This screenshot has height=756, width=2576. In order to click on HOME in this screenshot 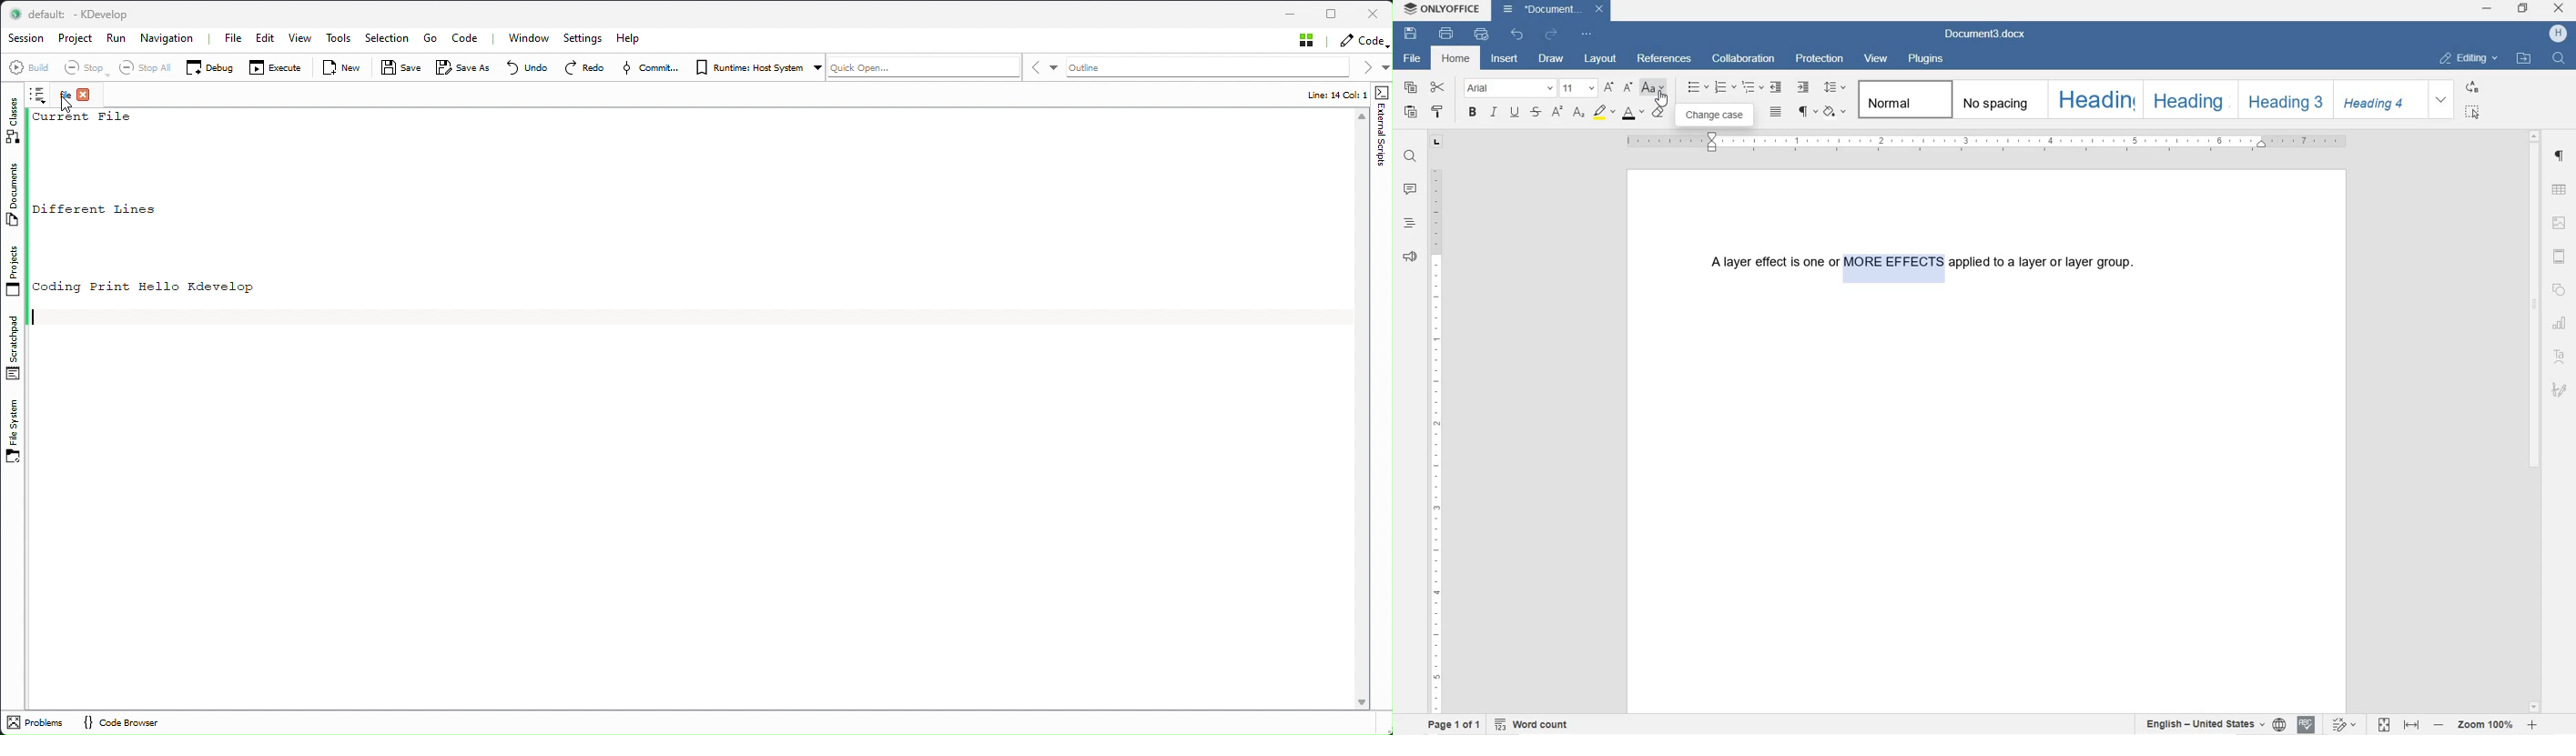, I will do `click(1457, 59)`.